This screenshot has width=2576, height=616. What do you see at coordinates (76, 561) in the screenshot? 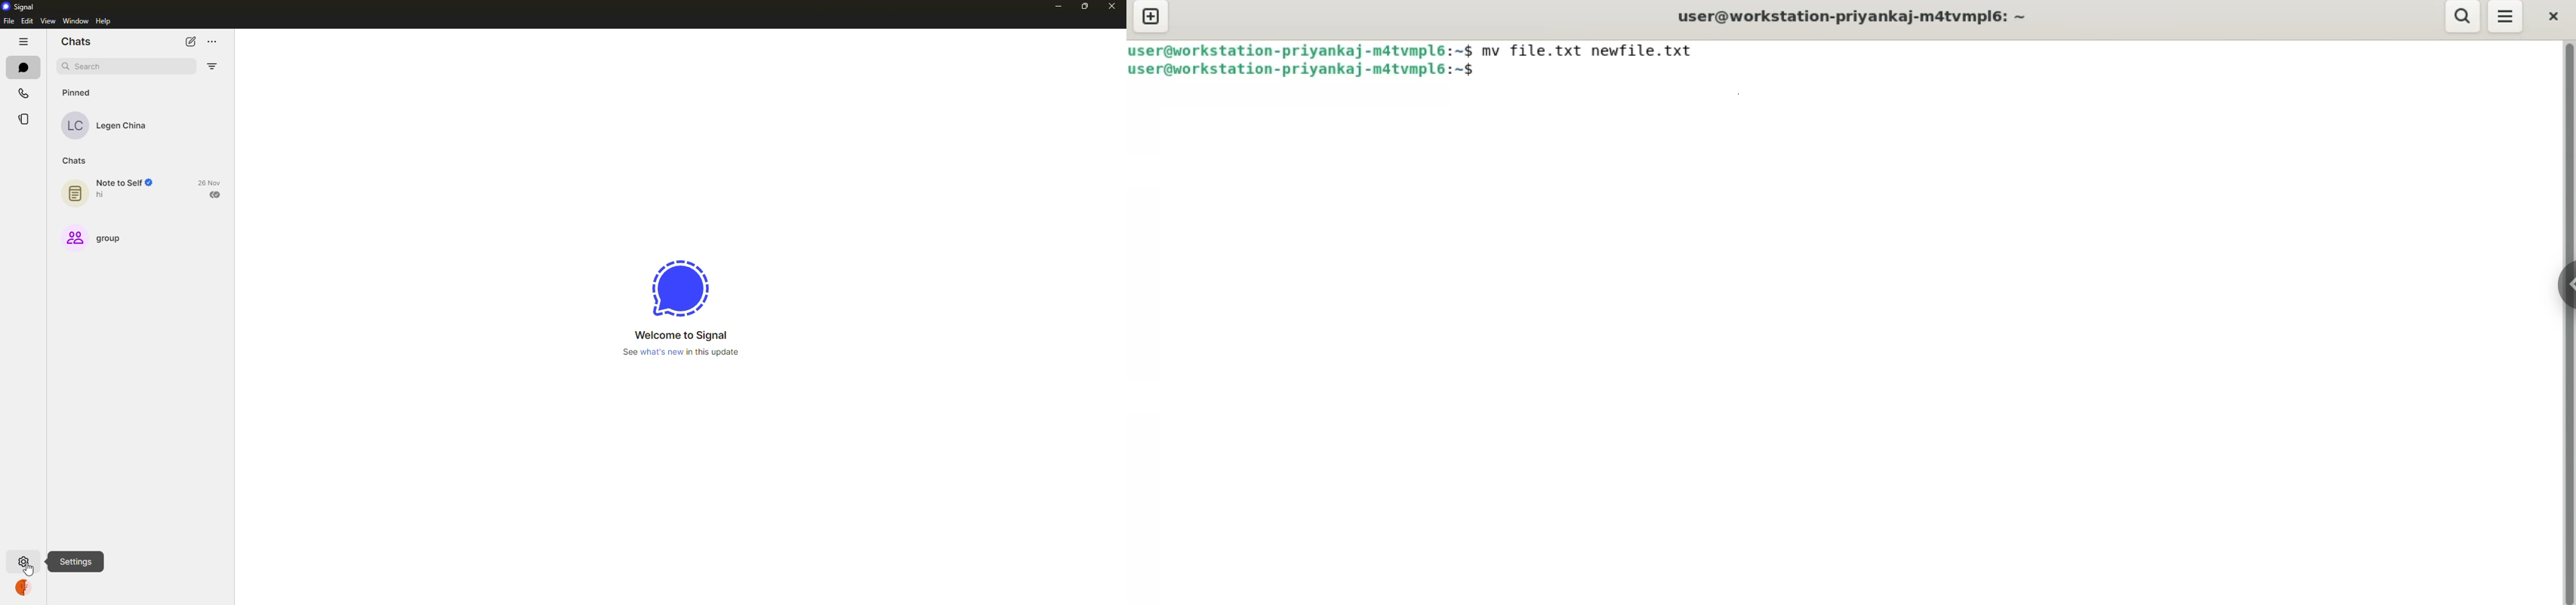
I see `settings` at bounding box center [76, 561].